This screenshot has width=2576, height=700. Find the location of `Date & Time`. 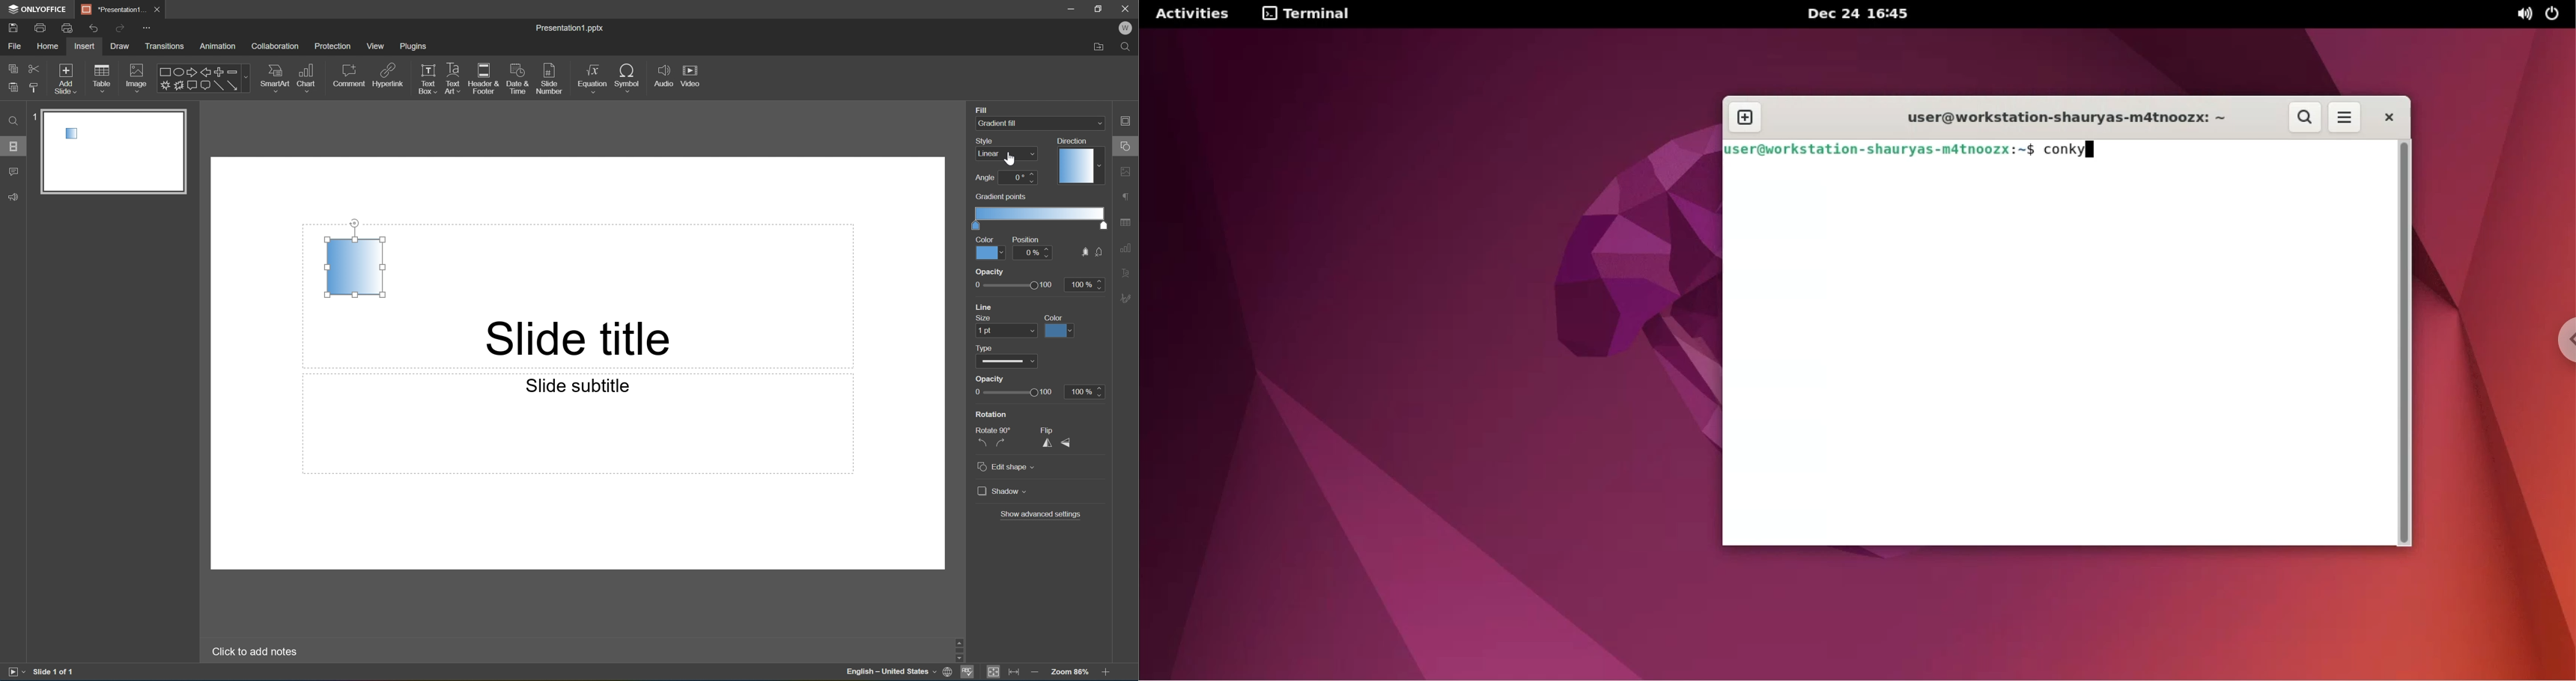

Date & Time is located at coordinates (516, 77).